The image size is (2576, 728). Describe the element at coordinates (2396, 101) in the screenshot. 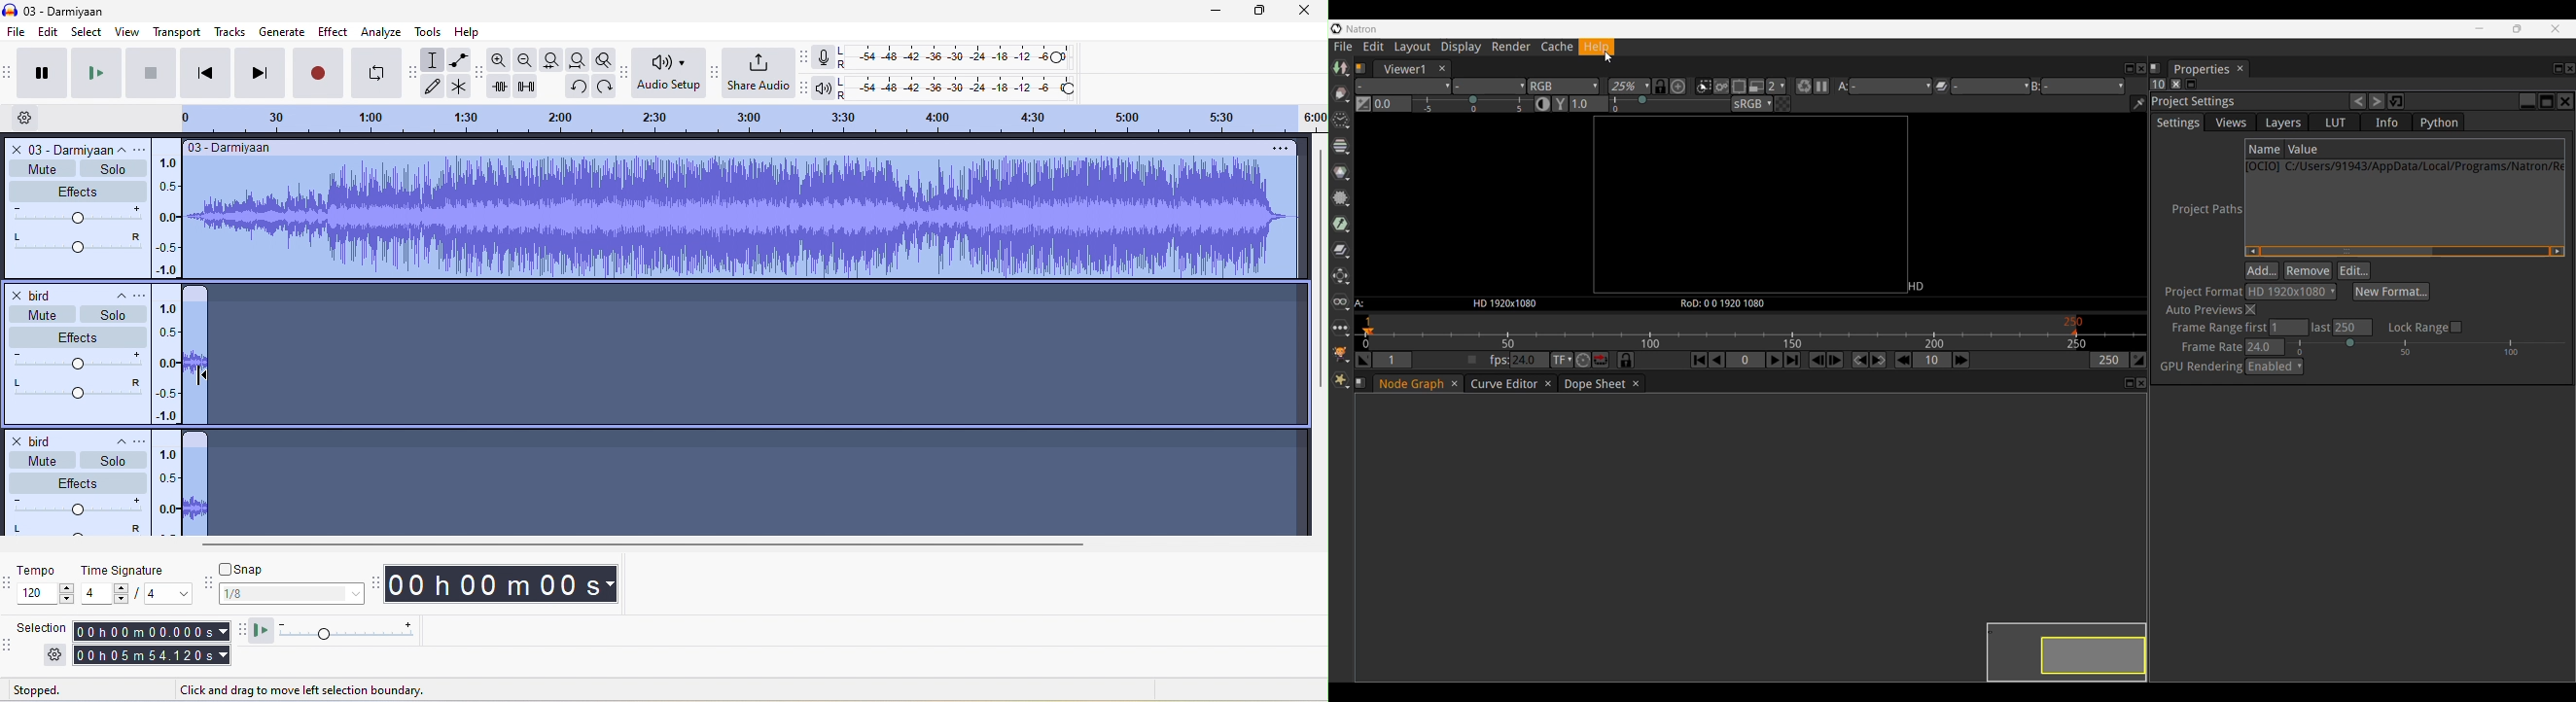

I see `Restore default values for this operator` at that location.